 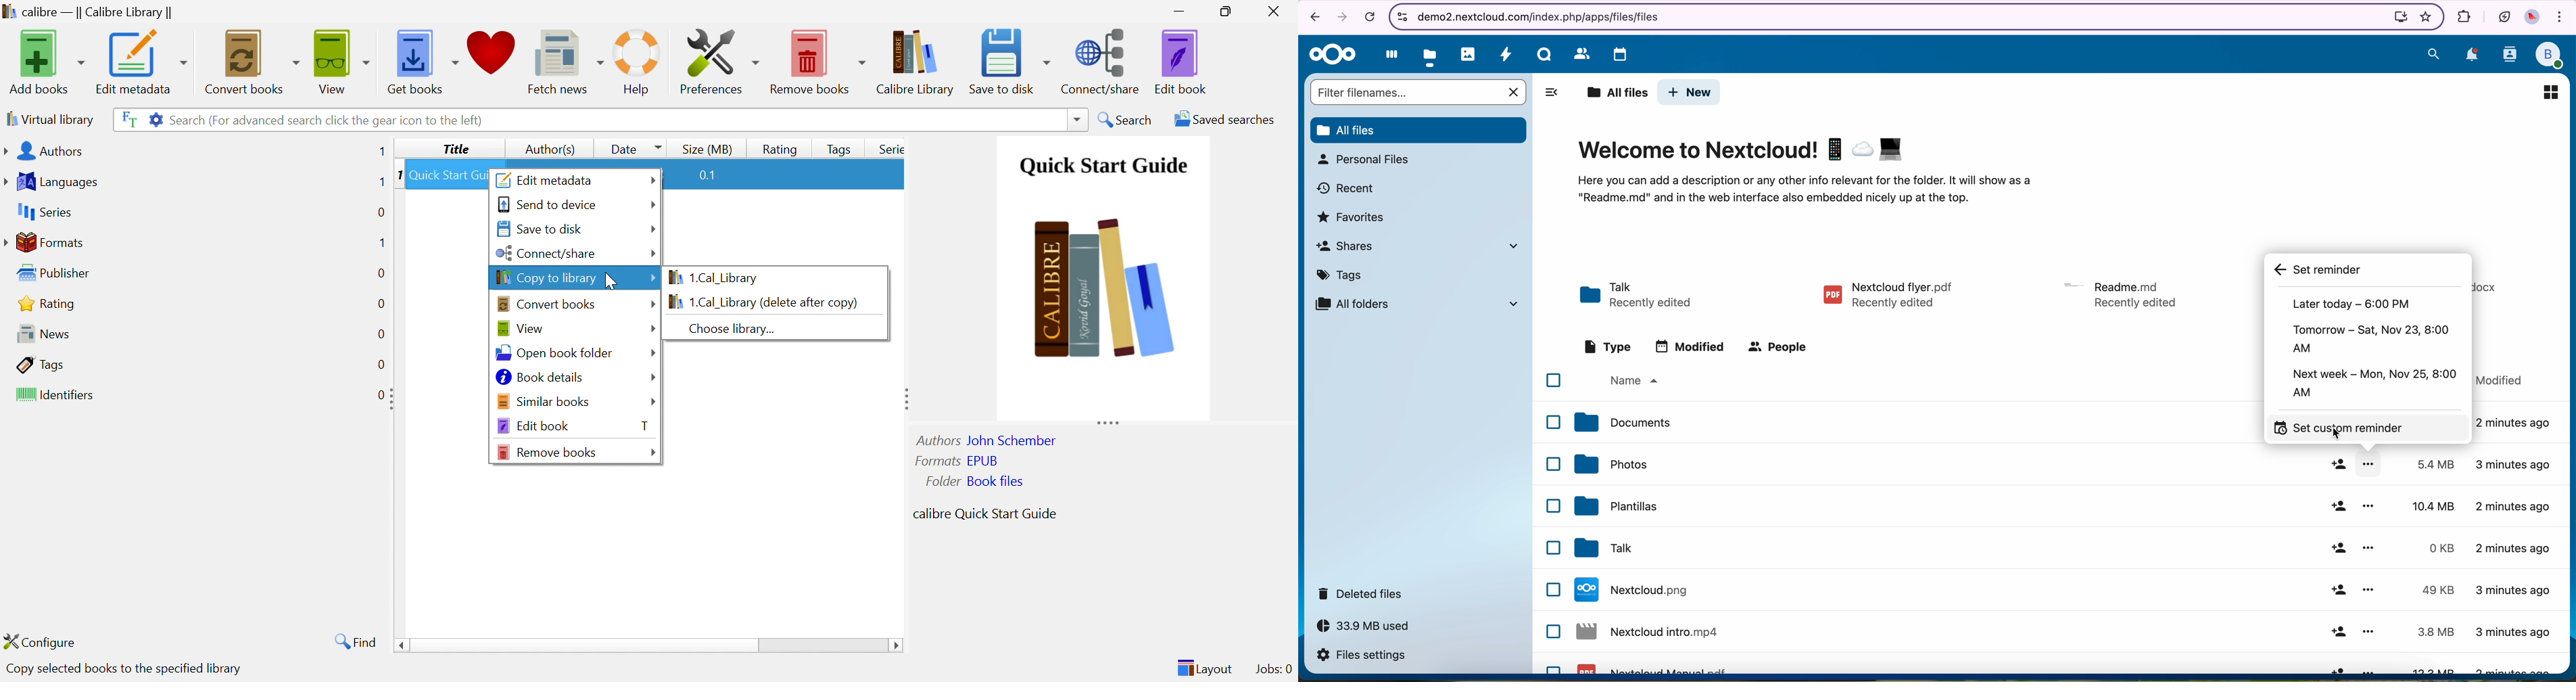 I want to click on Folder Book files, so click(x=970, y=481).